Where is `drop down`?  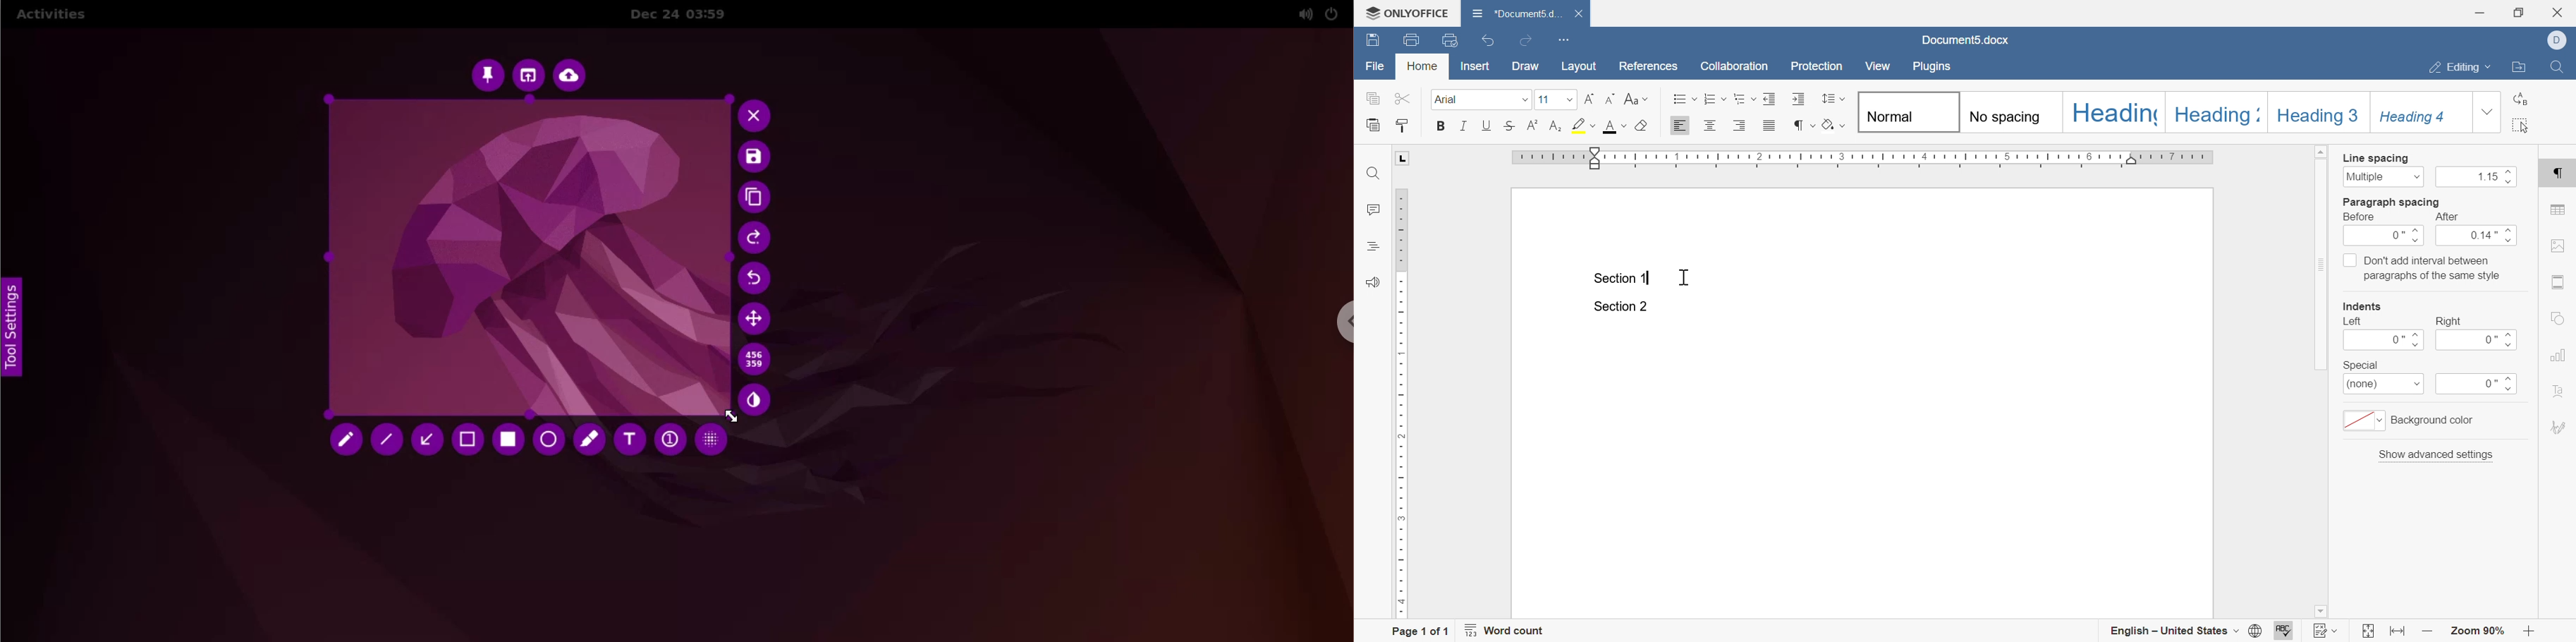
drop down is located at coordinates (1525, 100).